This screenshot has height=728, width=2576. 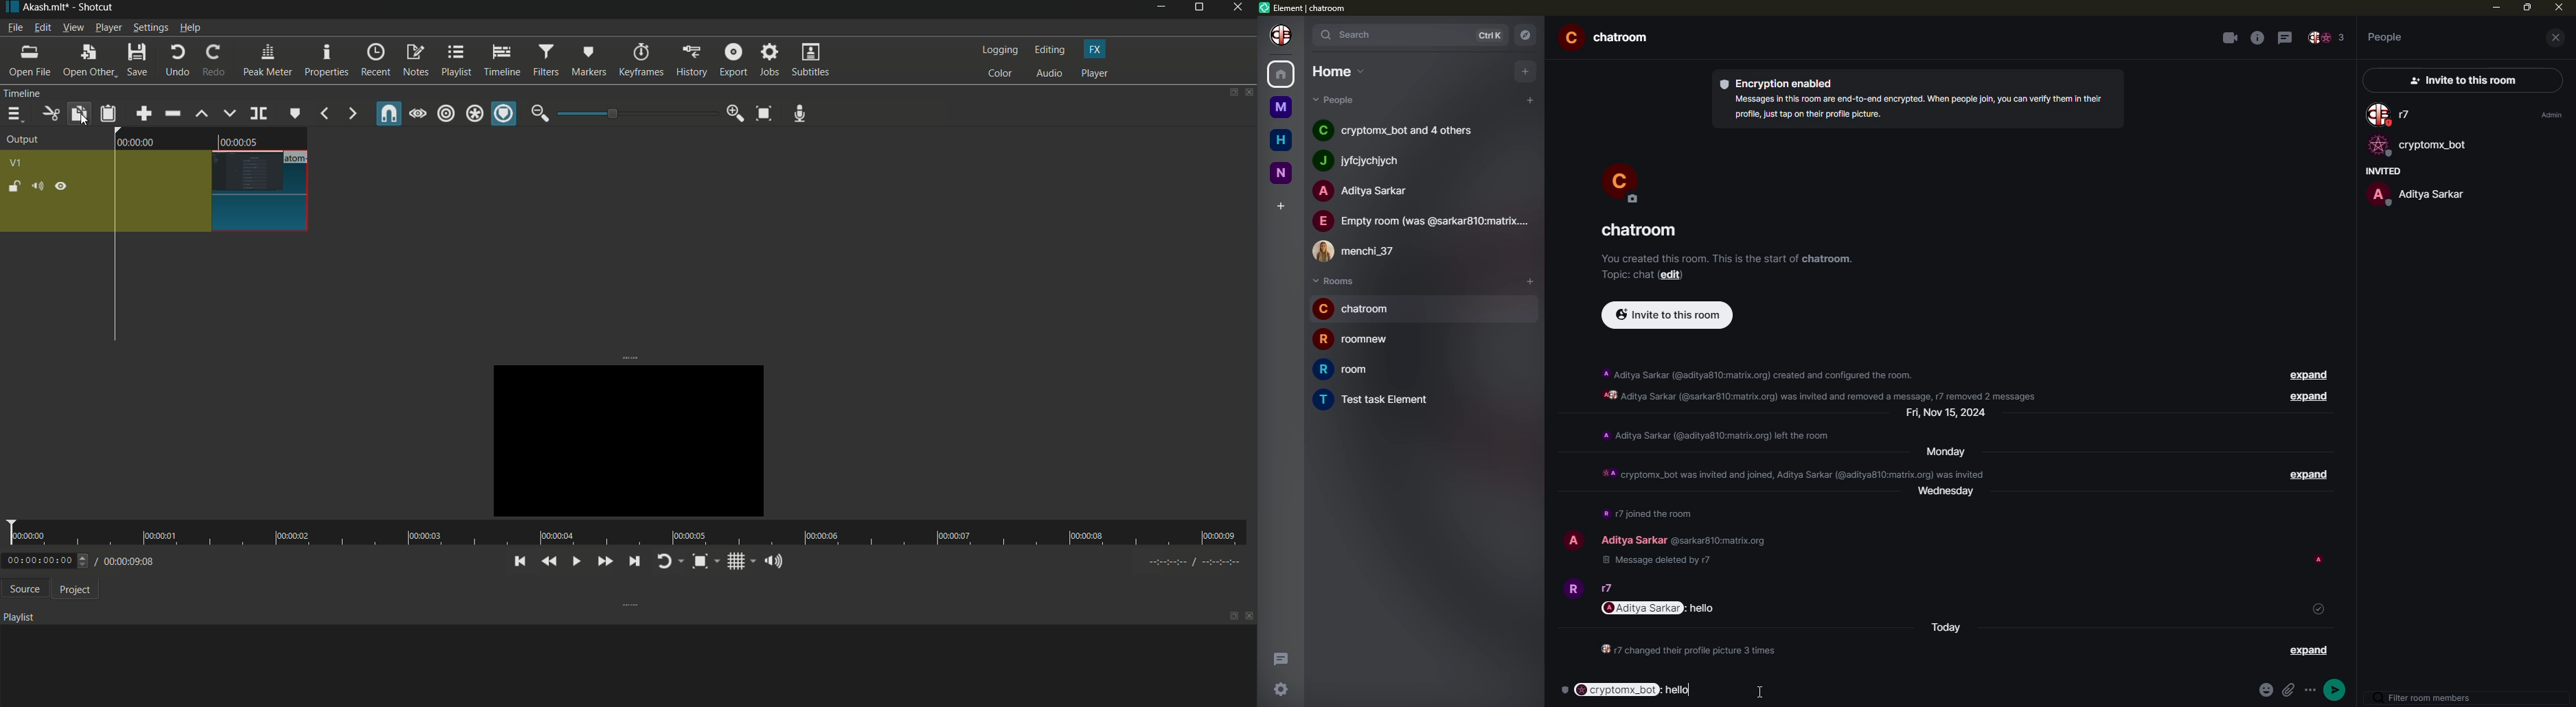 I want to click on settings menu, so click(x=150, y=27).